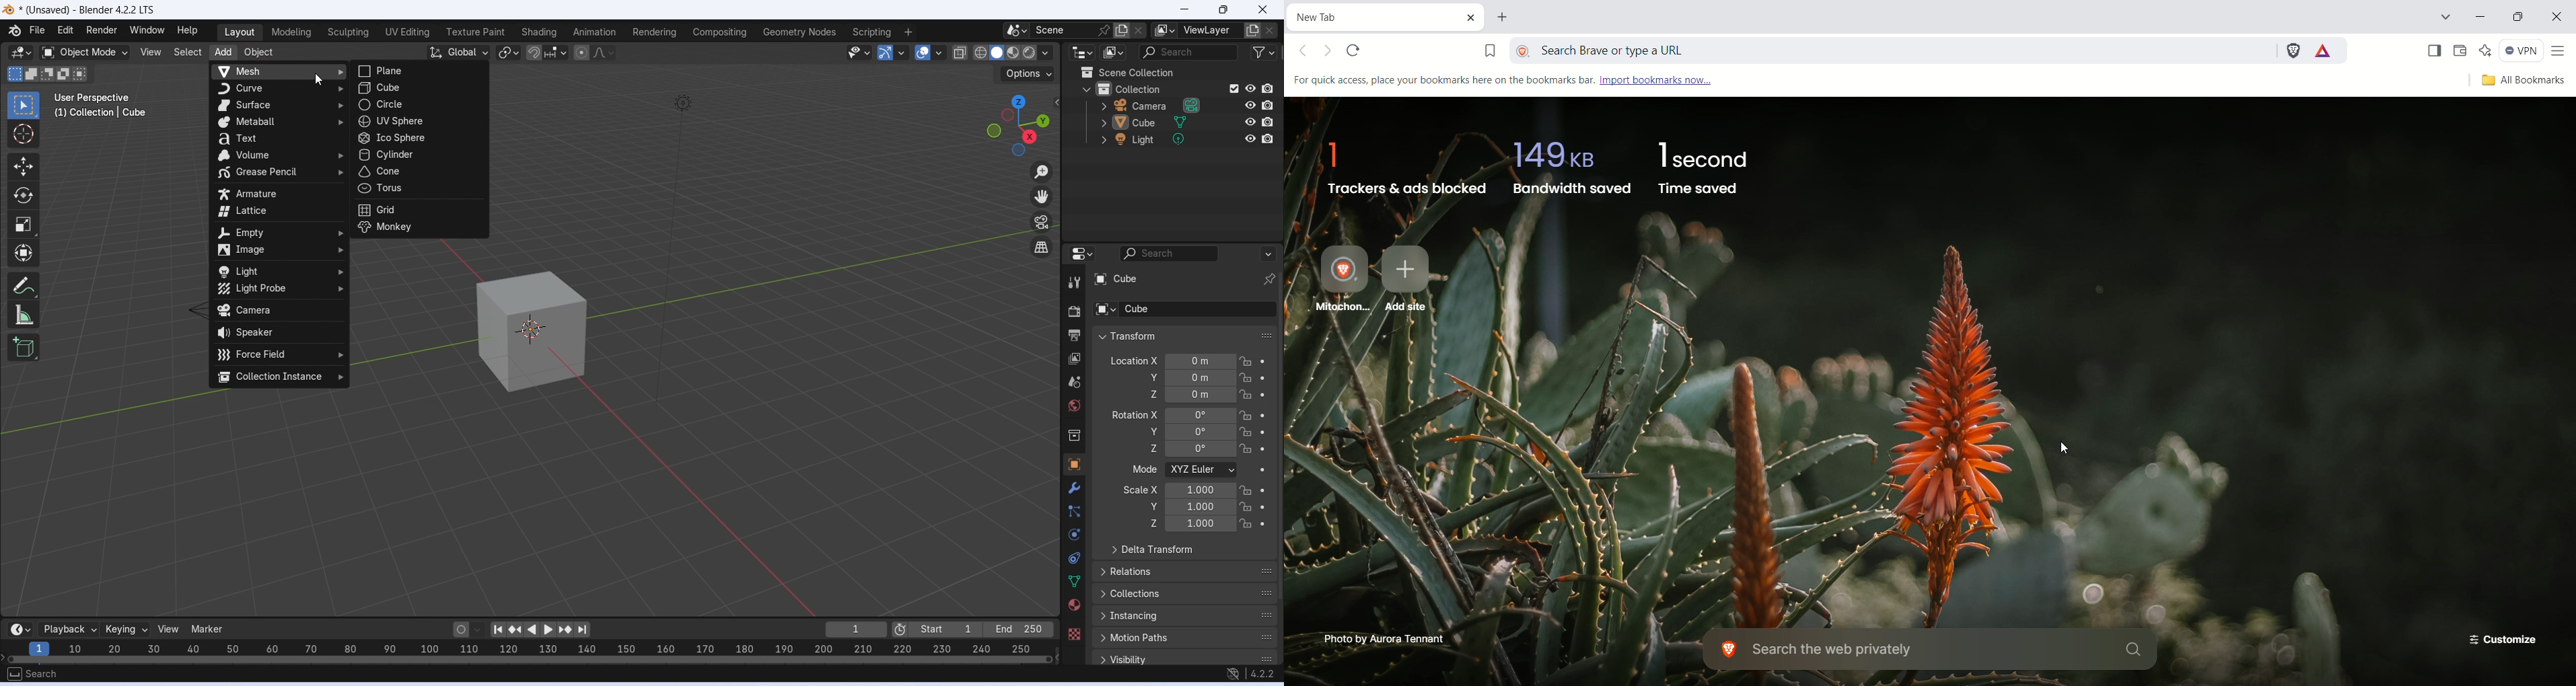  Describe the element at coordinates (2433, 51) in the screenshot. I see `show sidebar` at that location.